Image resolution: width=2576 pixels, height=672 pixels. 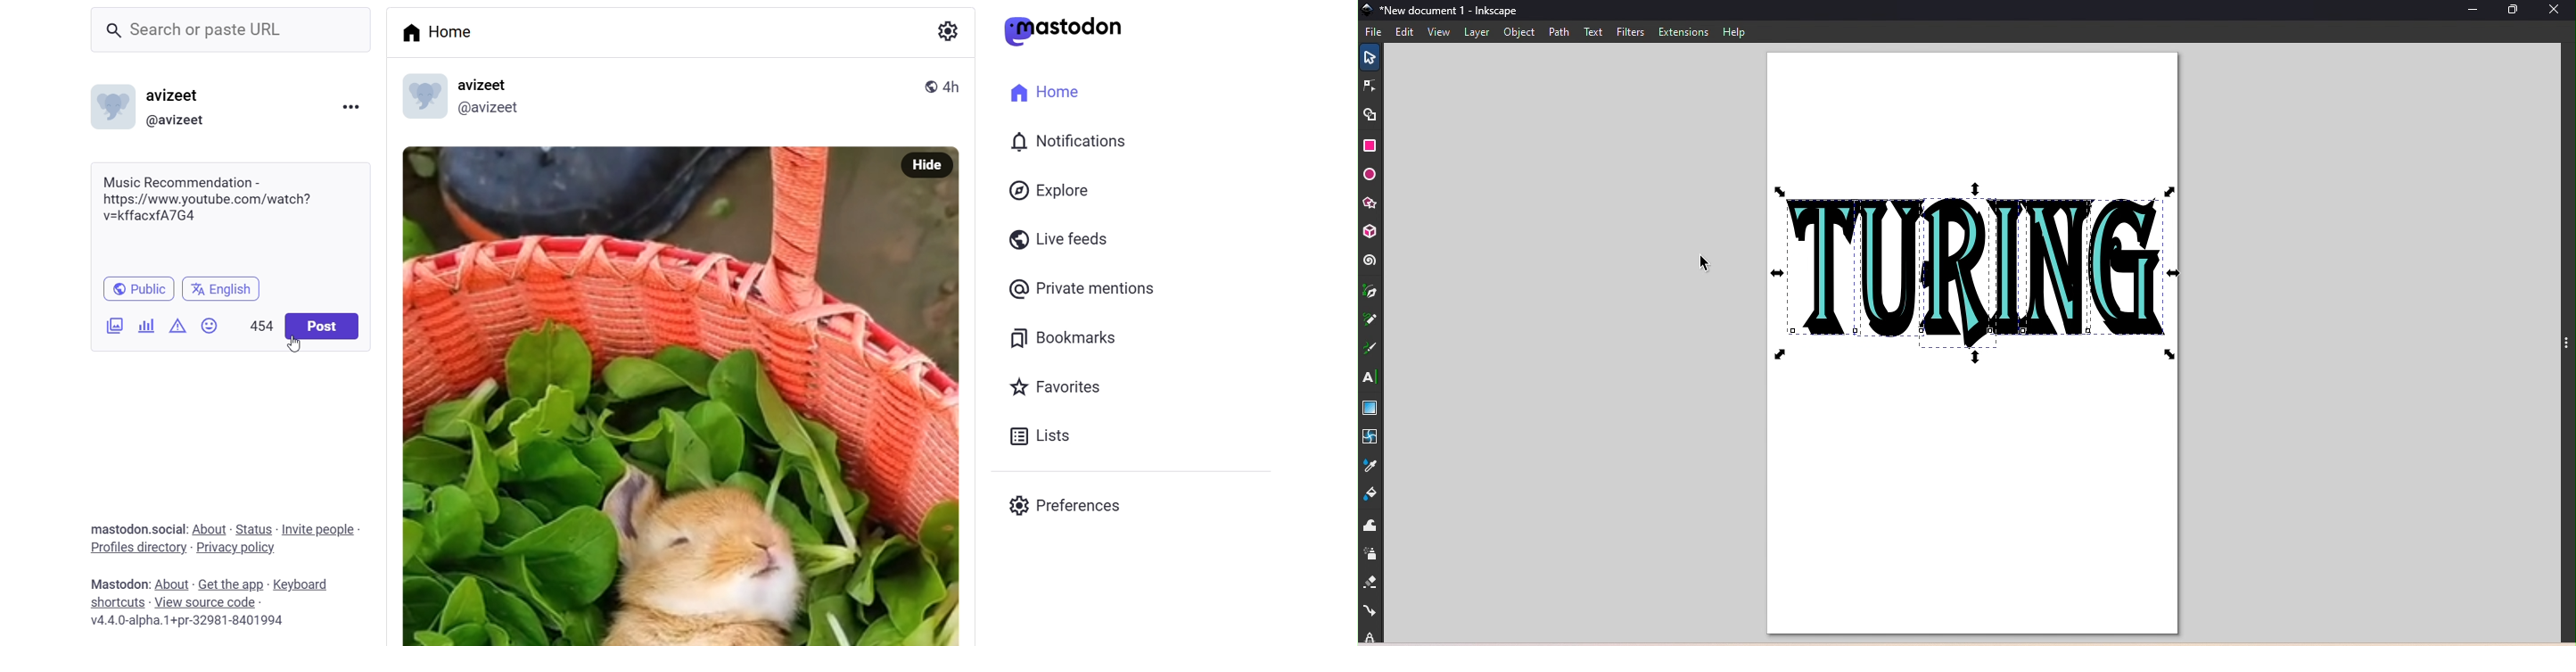 I want to click on three points, so click(x=2564, y=349).